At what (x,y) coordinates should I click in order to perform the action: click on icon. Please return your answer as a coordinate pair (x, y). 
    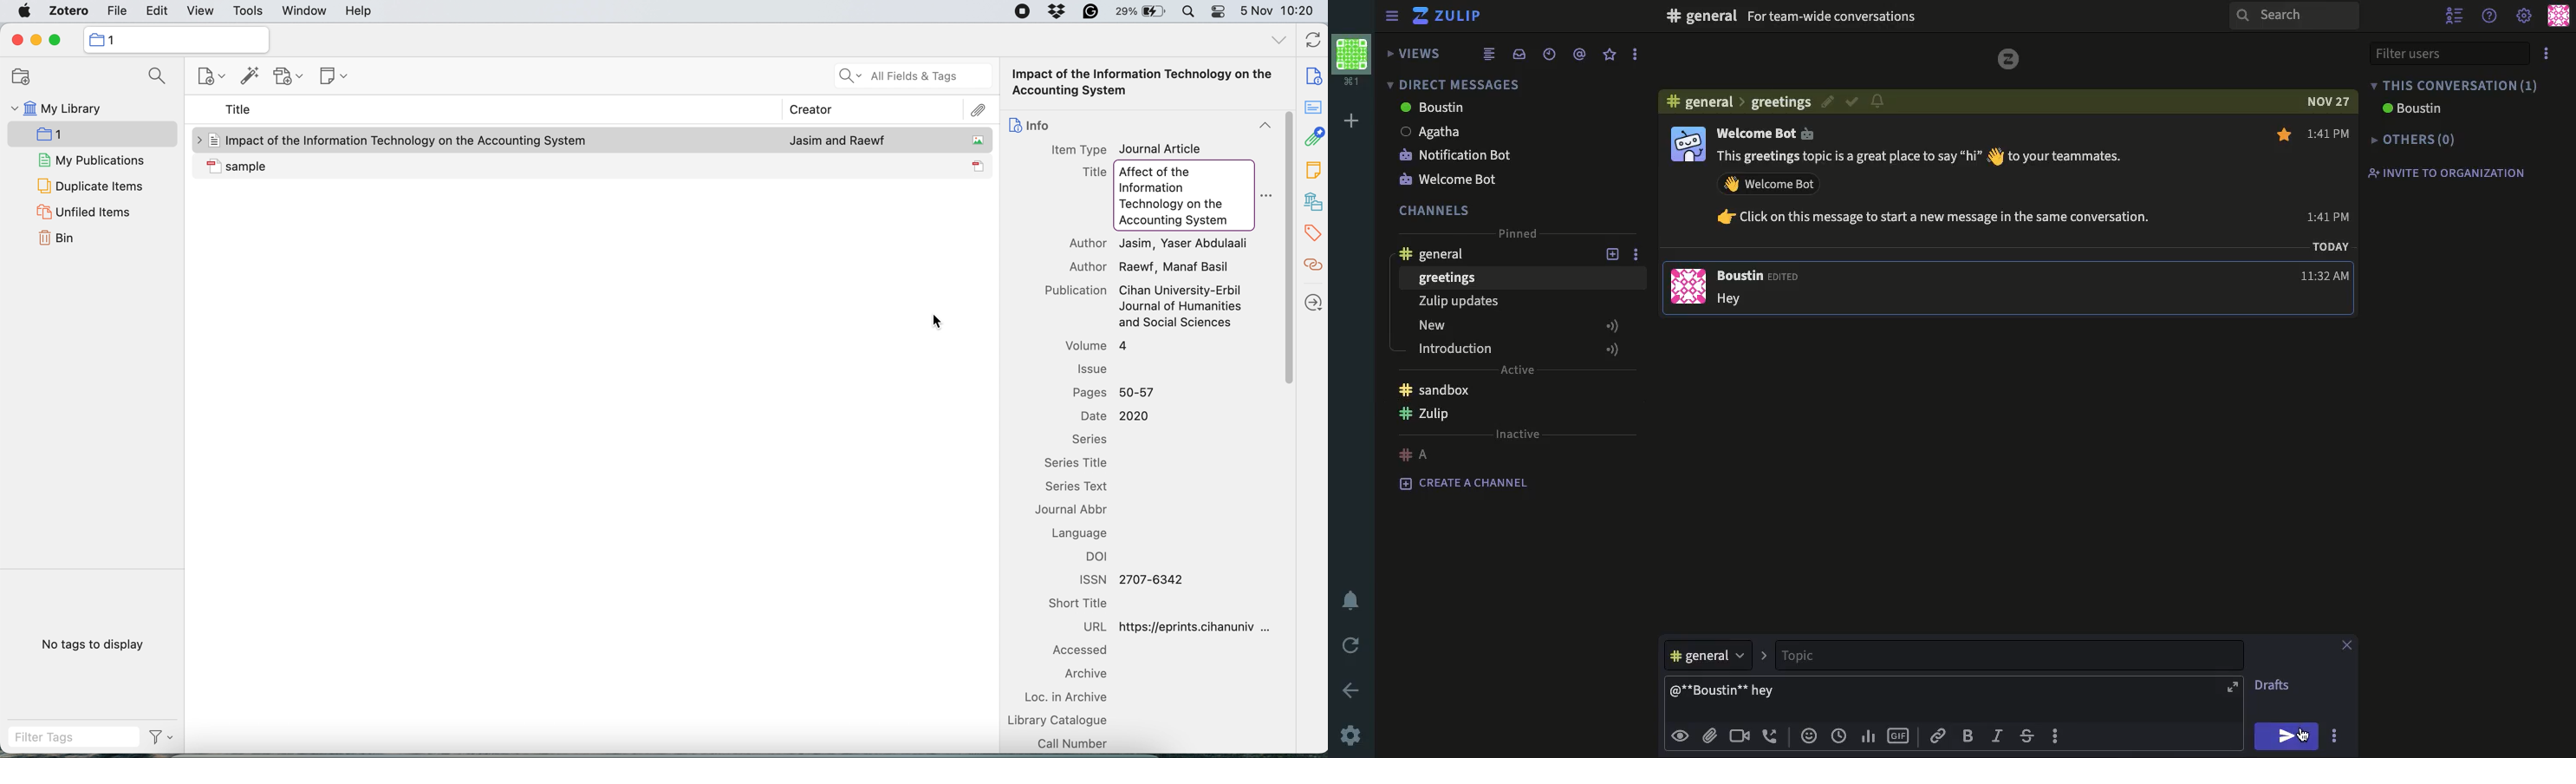
    Looking at the image, I should click on (979, 140).